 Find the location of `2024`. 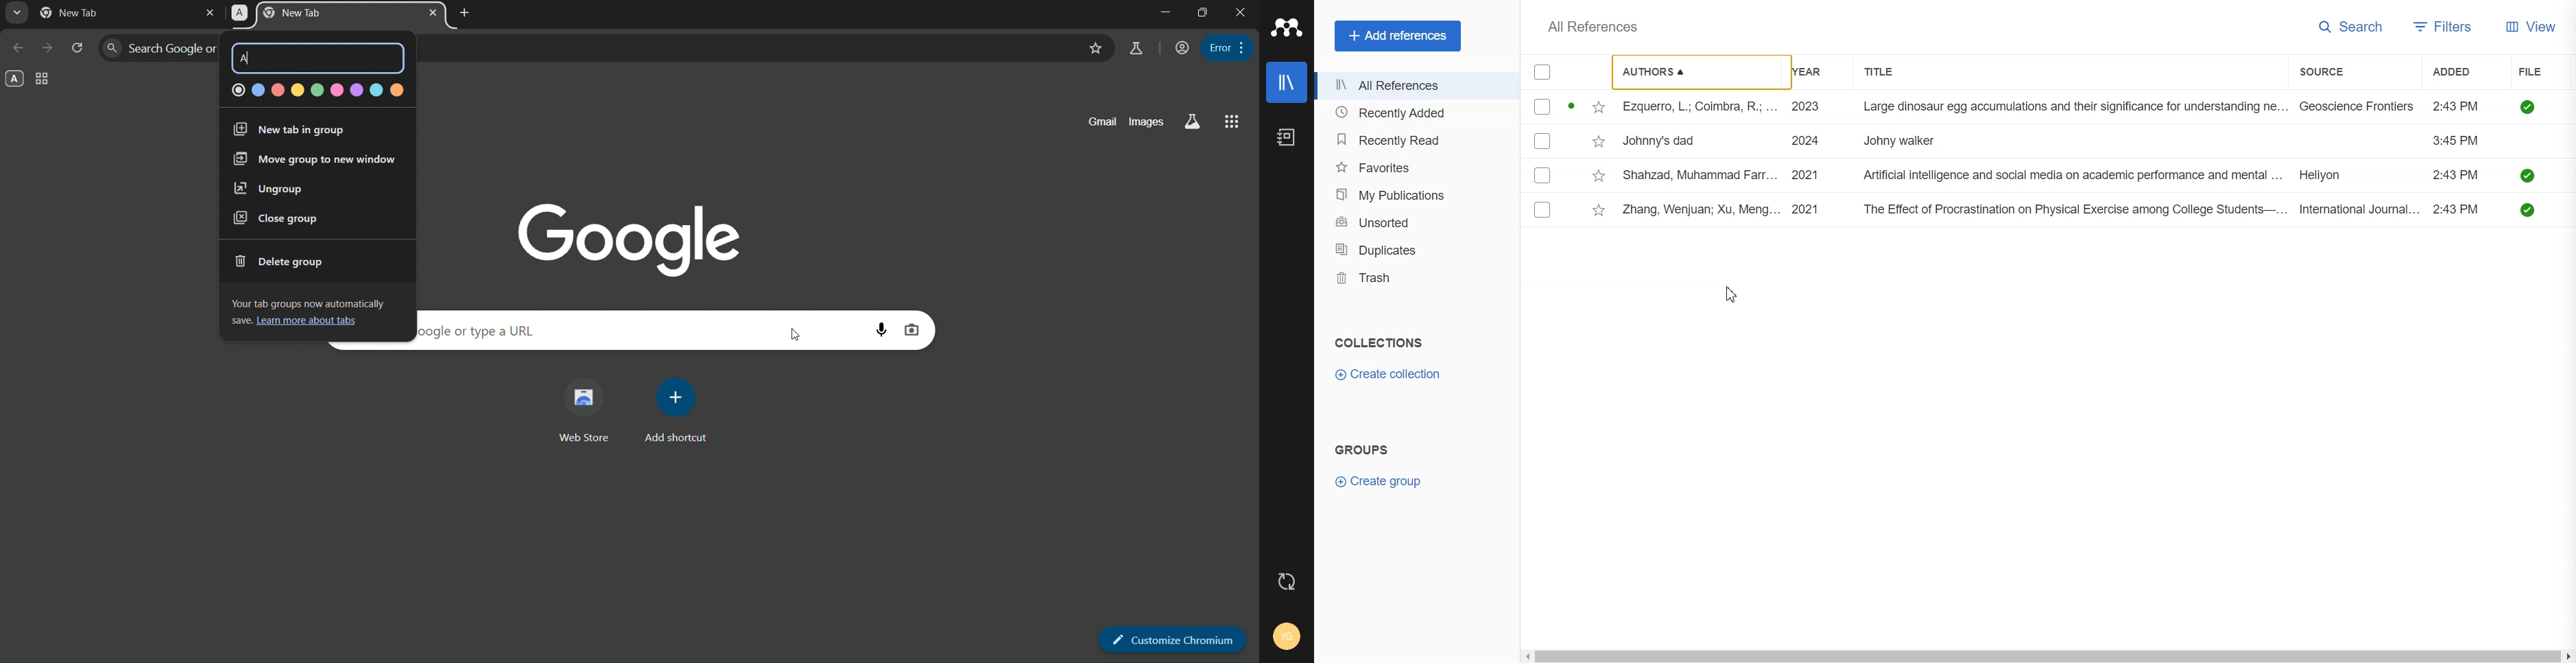

2024 is located at coordinates (1805, 141).